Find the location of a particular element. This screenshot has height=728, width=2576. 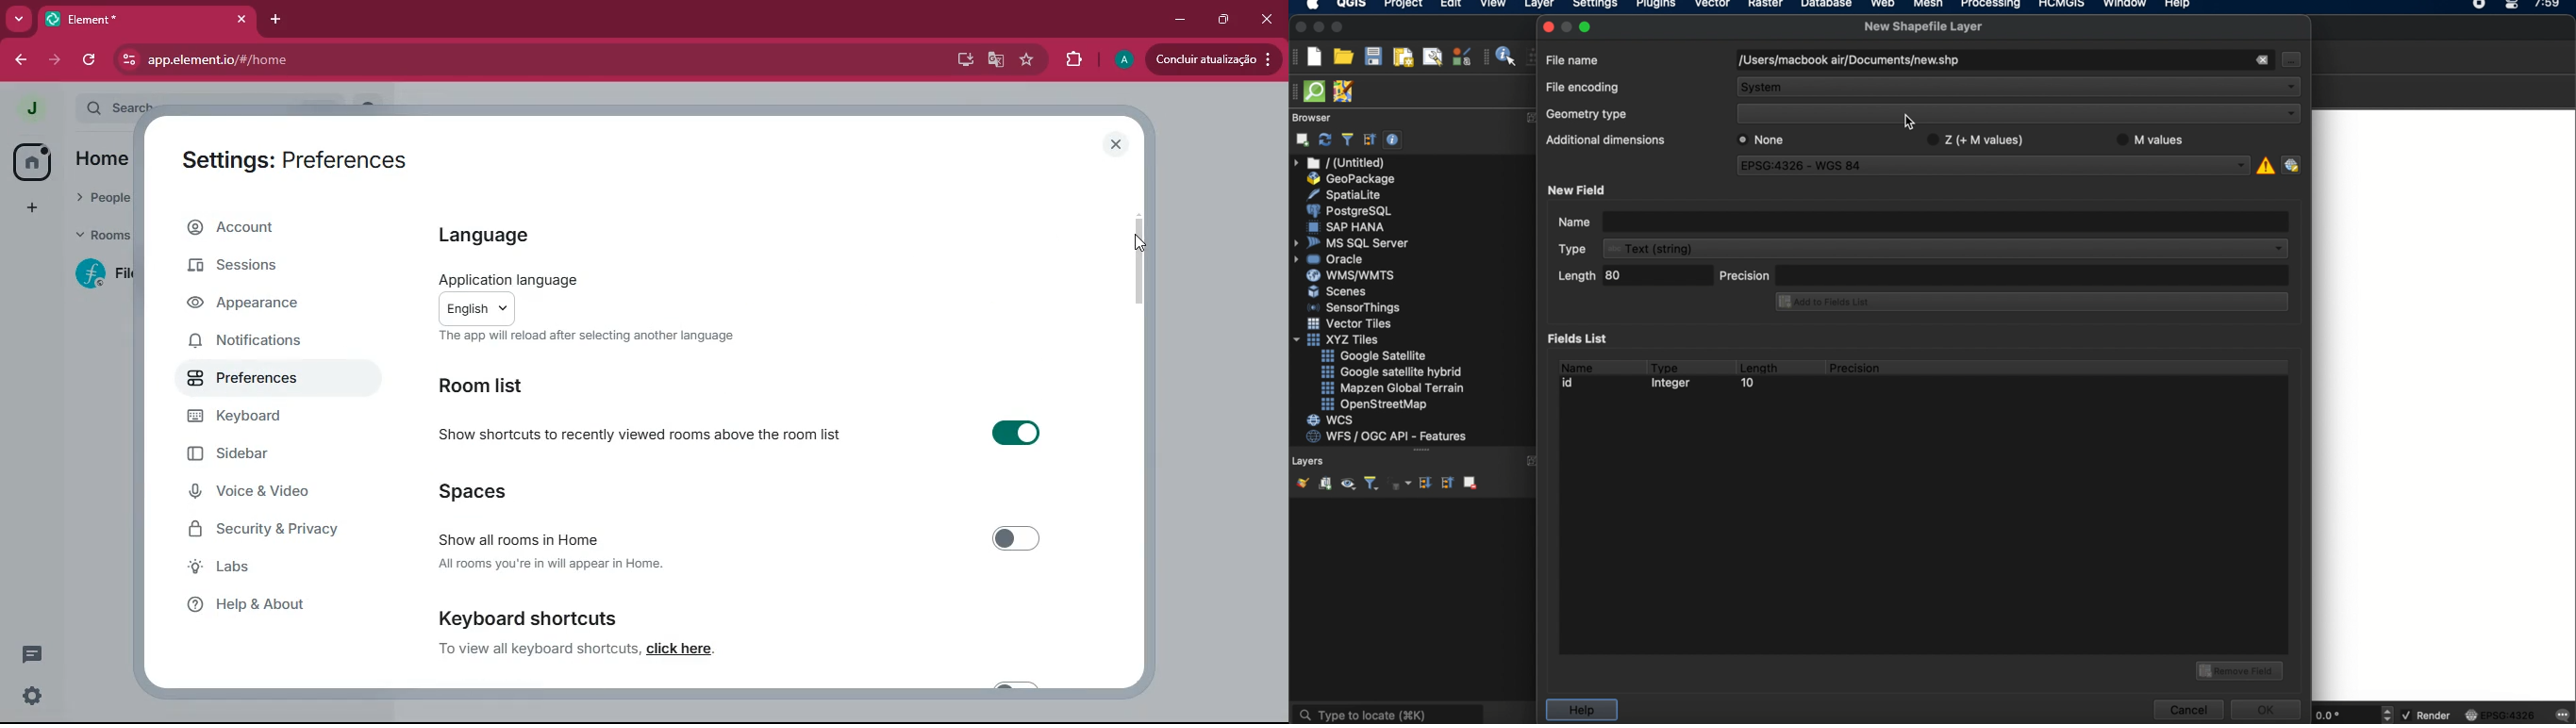

a is located at coordinates (1124, 60).